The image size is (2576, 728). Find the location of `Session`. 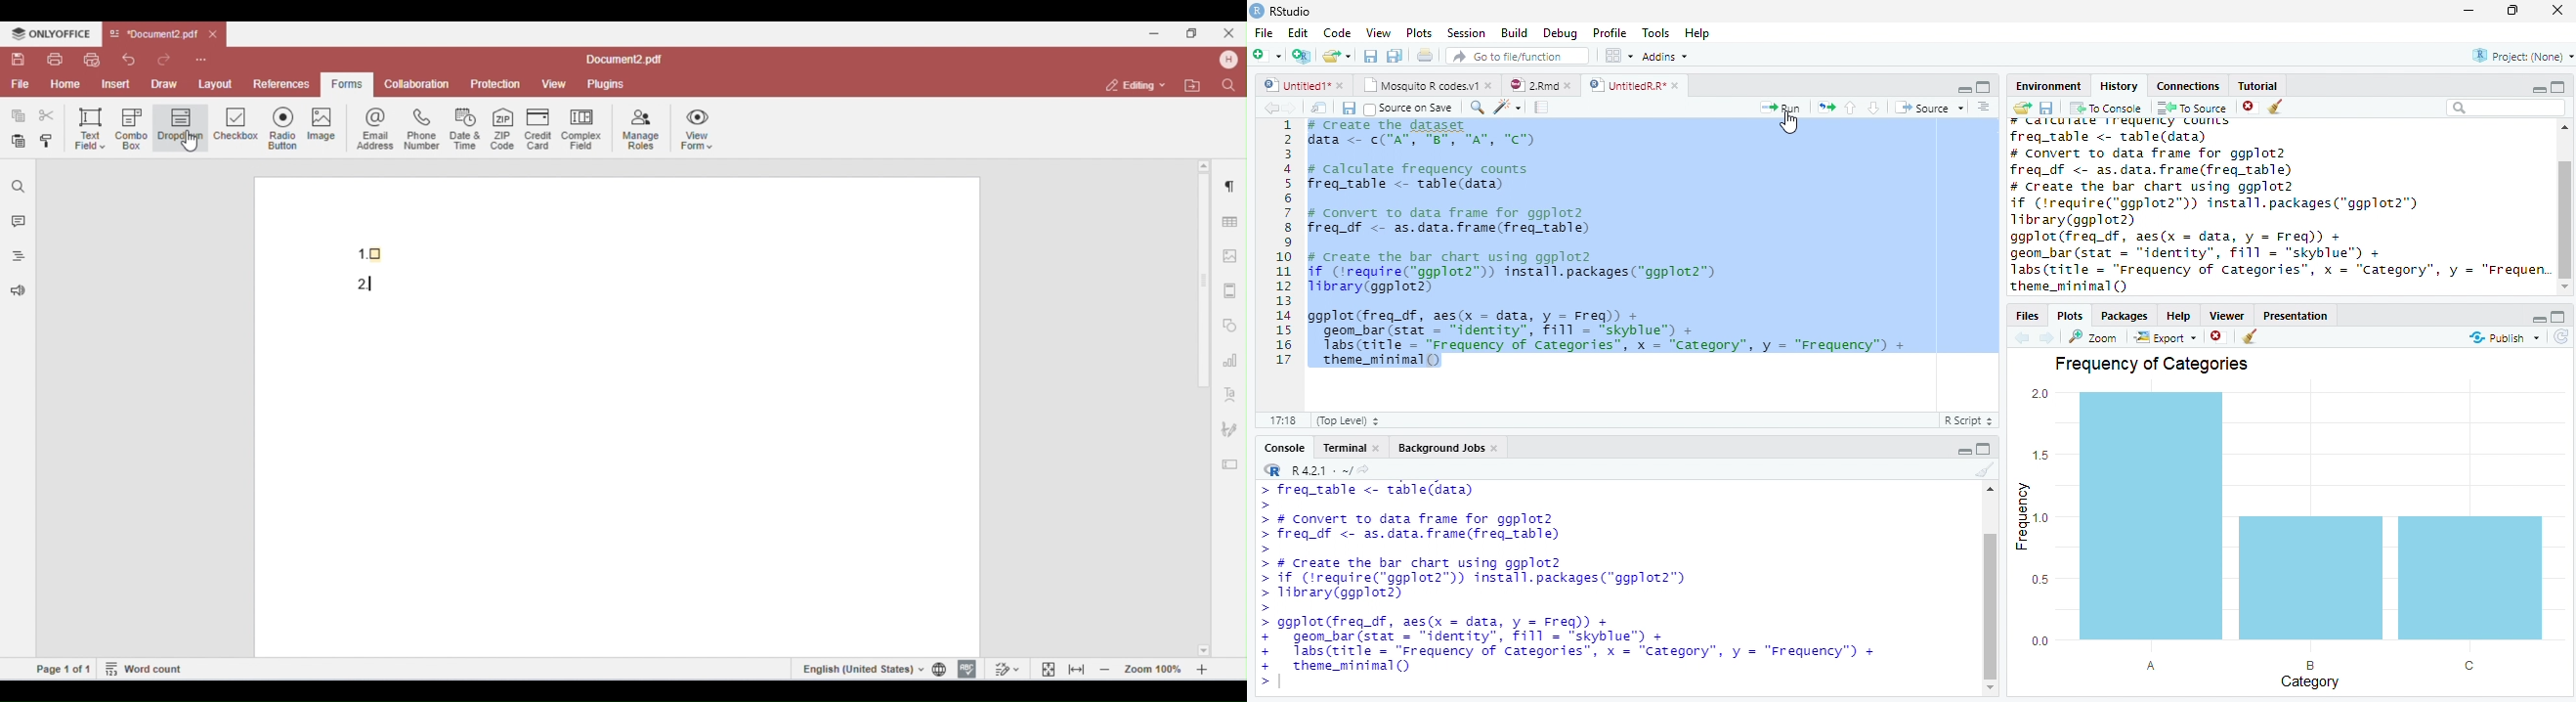

Session is located at coordinates (1466, 34).